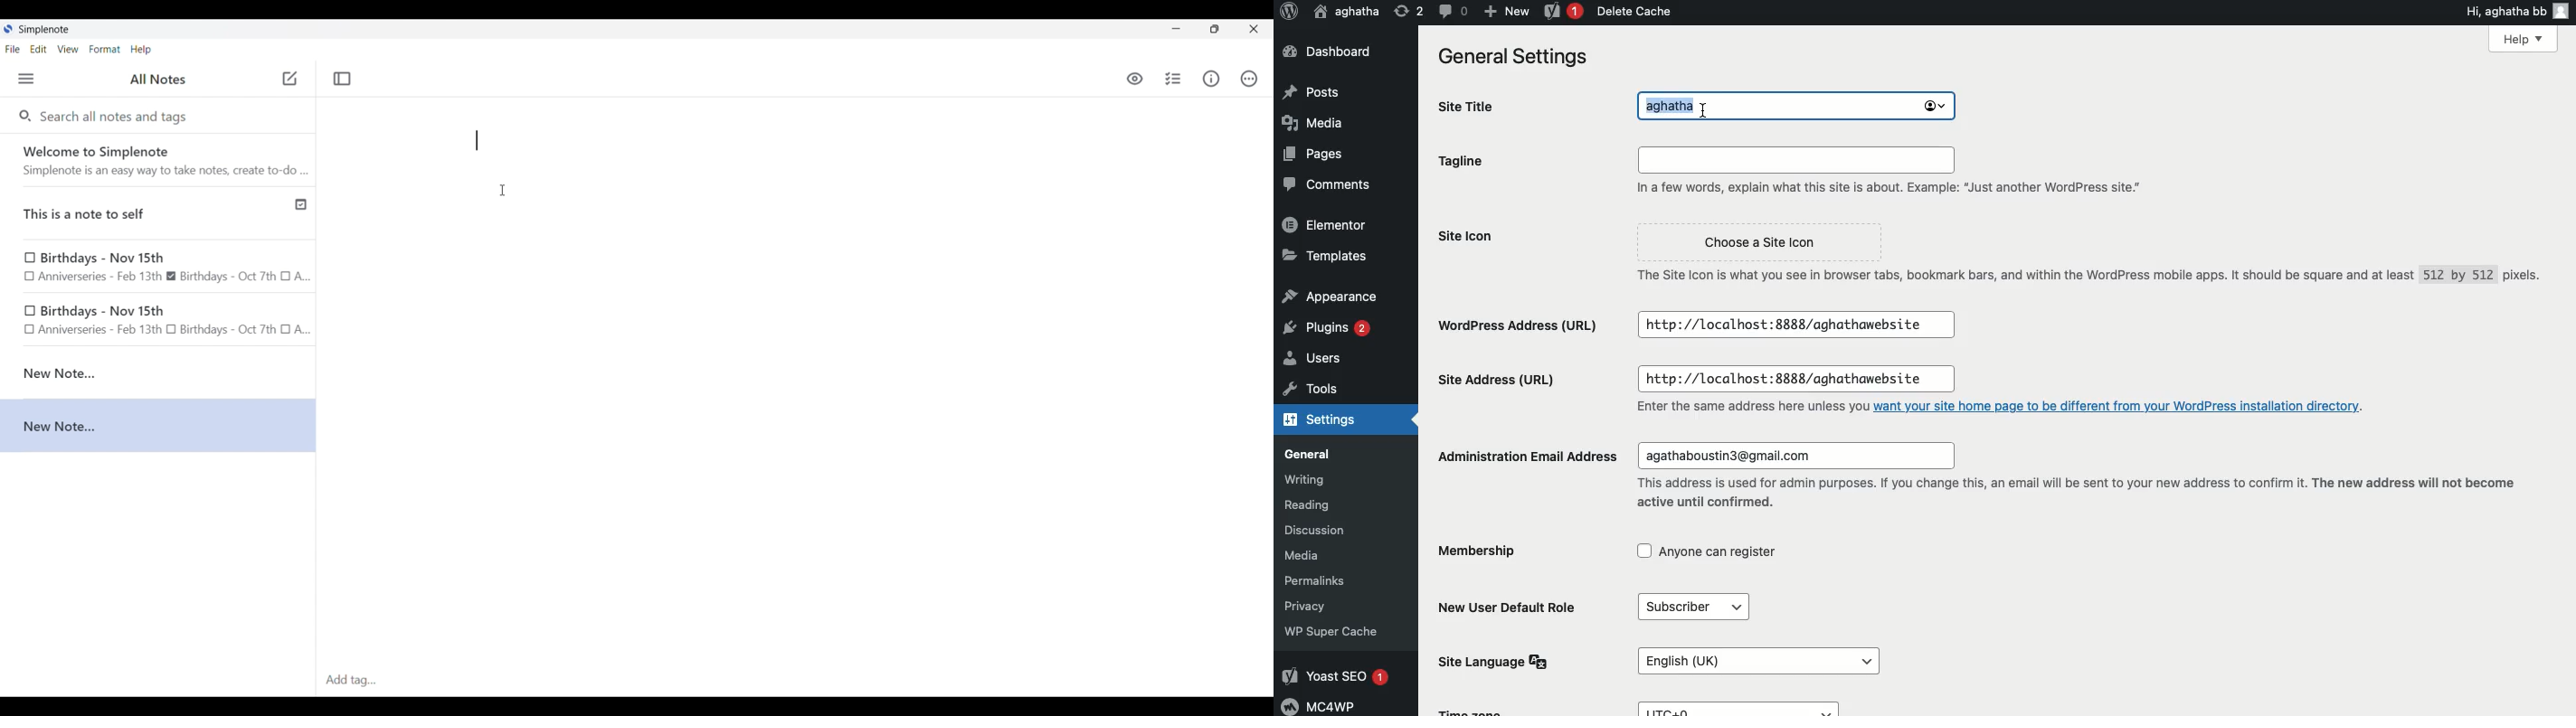 Image resolution: width=2576 pixels, height=728 pixels. What do you see at coordinates (1135, 79) in the screenshot?
I see `Toggle to see markdown preview` at bounding box center [1135, 79].